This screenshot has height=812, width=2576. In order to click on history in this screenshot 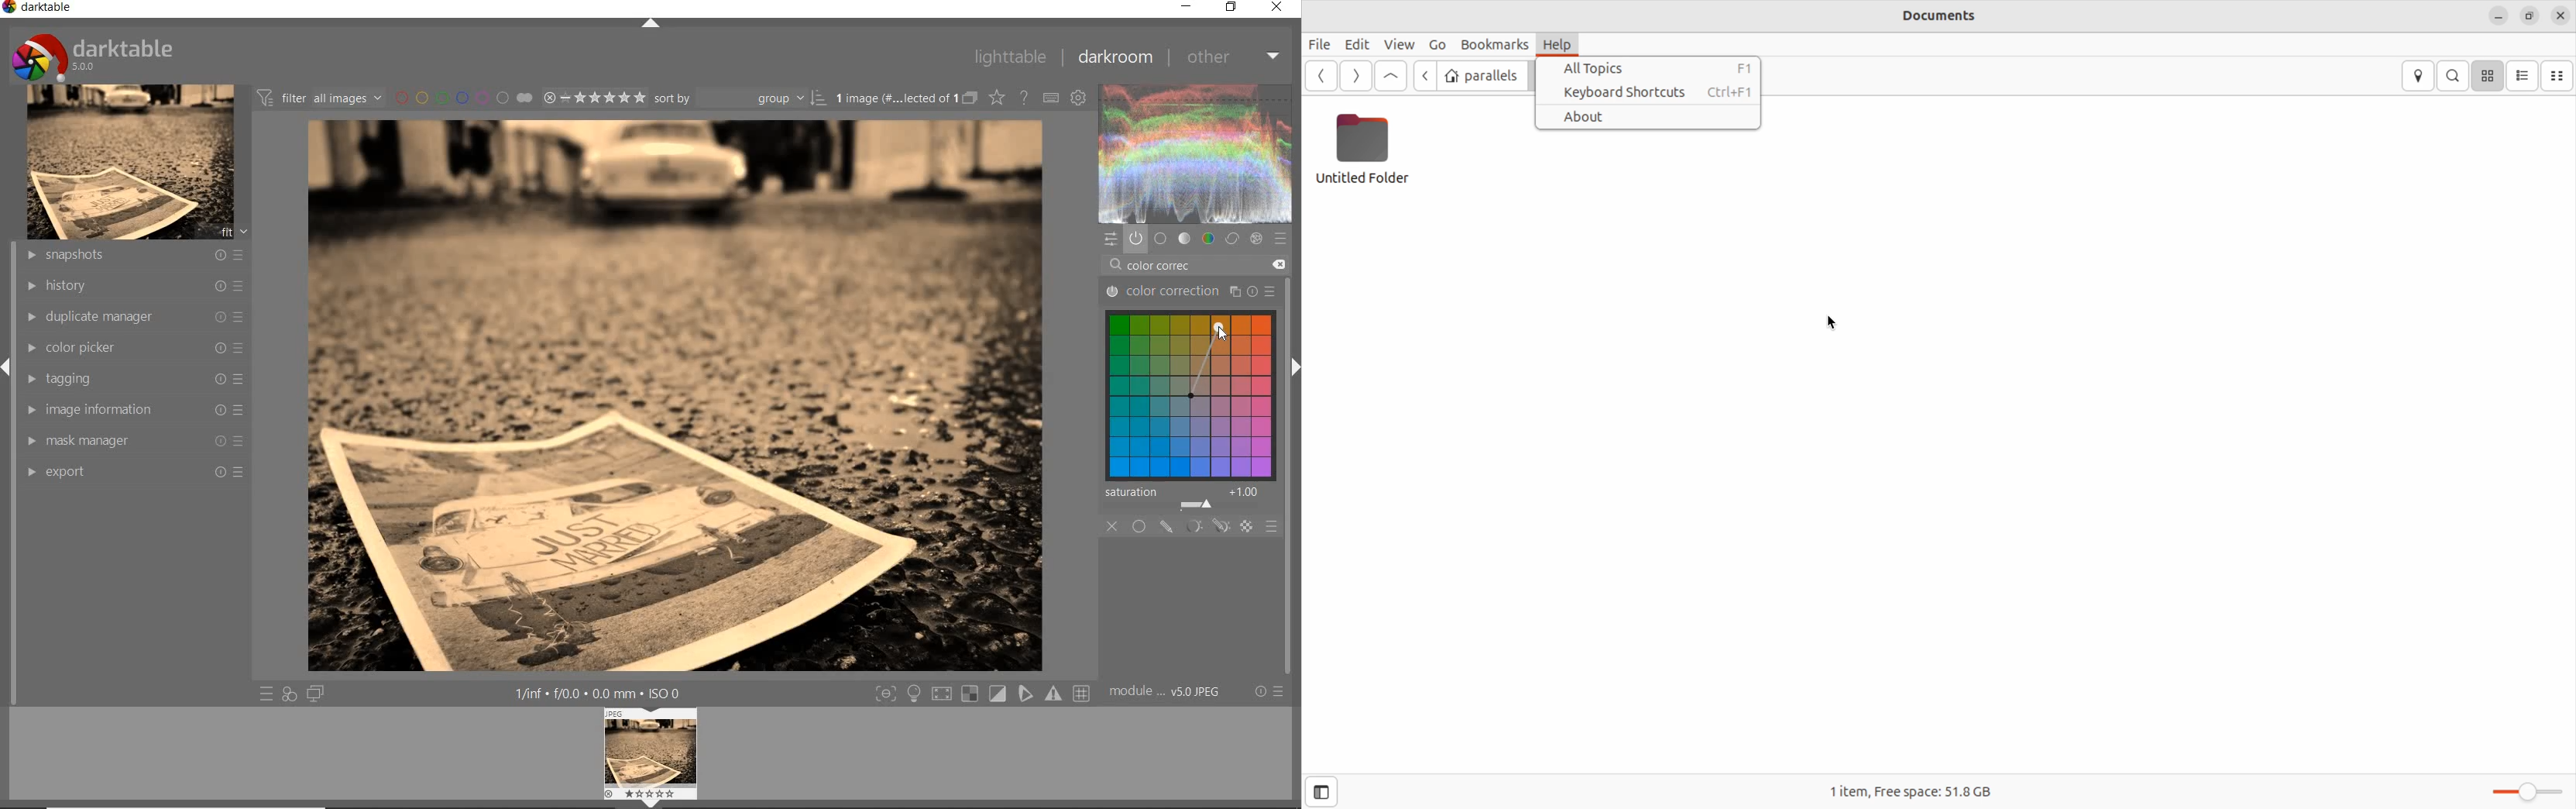, I will do `click(134, 286)`.